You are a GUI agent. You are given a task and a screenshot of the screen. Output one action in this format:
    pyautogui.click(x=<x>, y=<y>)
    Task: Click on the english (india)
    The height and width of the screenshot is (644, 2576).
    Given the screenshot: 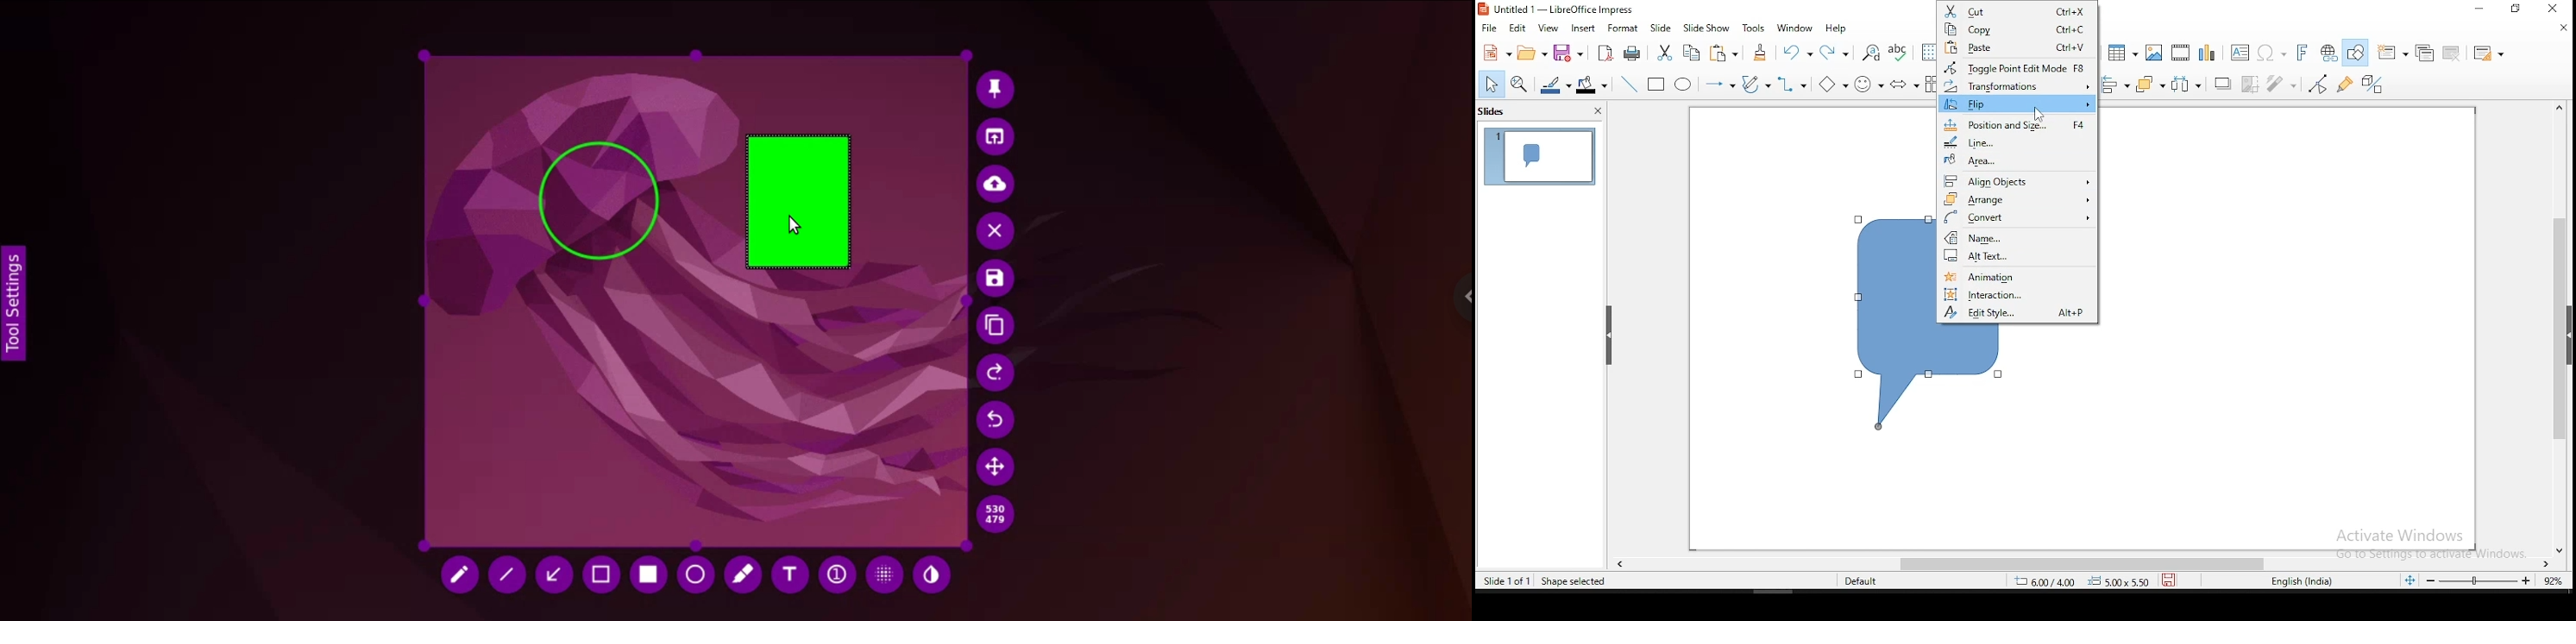 What is the action you would take?
    pyautogui.click(x=2295, y=579)
    